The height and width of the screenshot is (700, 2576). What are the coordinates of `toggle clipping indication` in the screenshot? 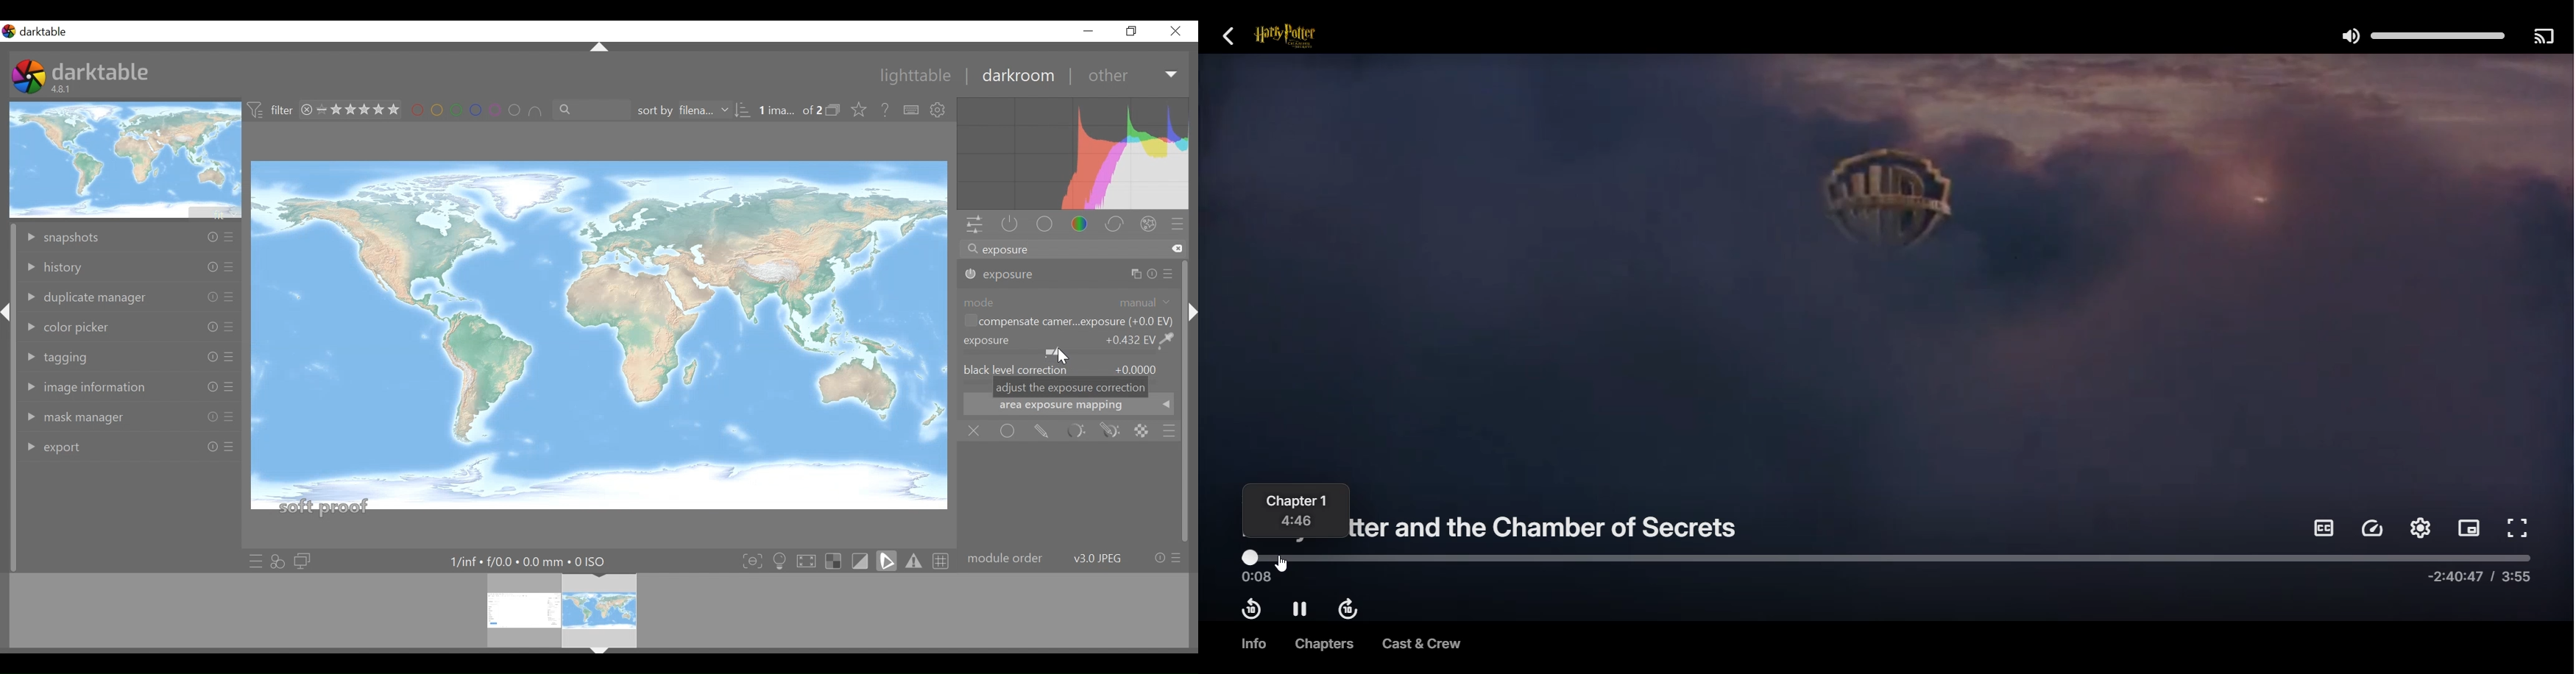 It's located at (862, 560).